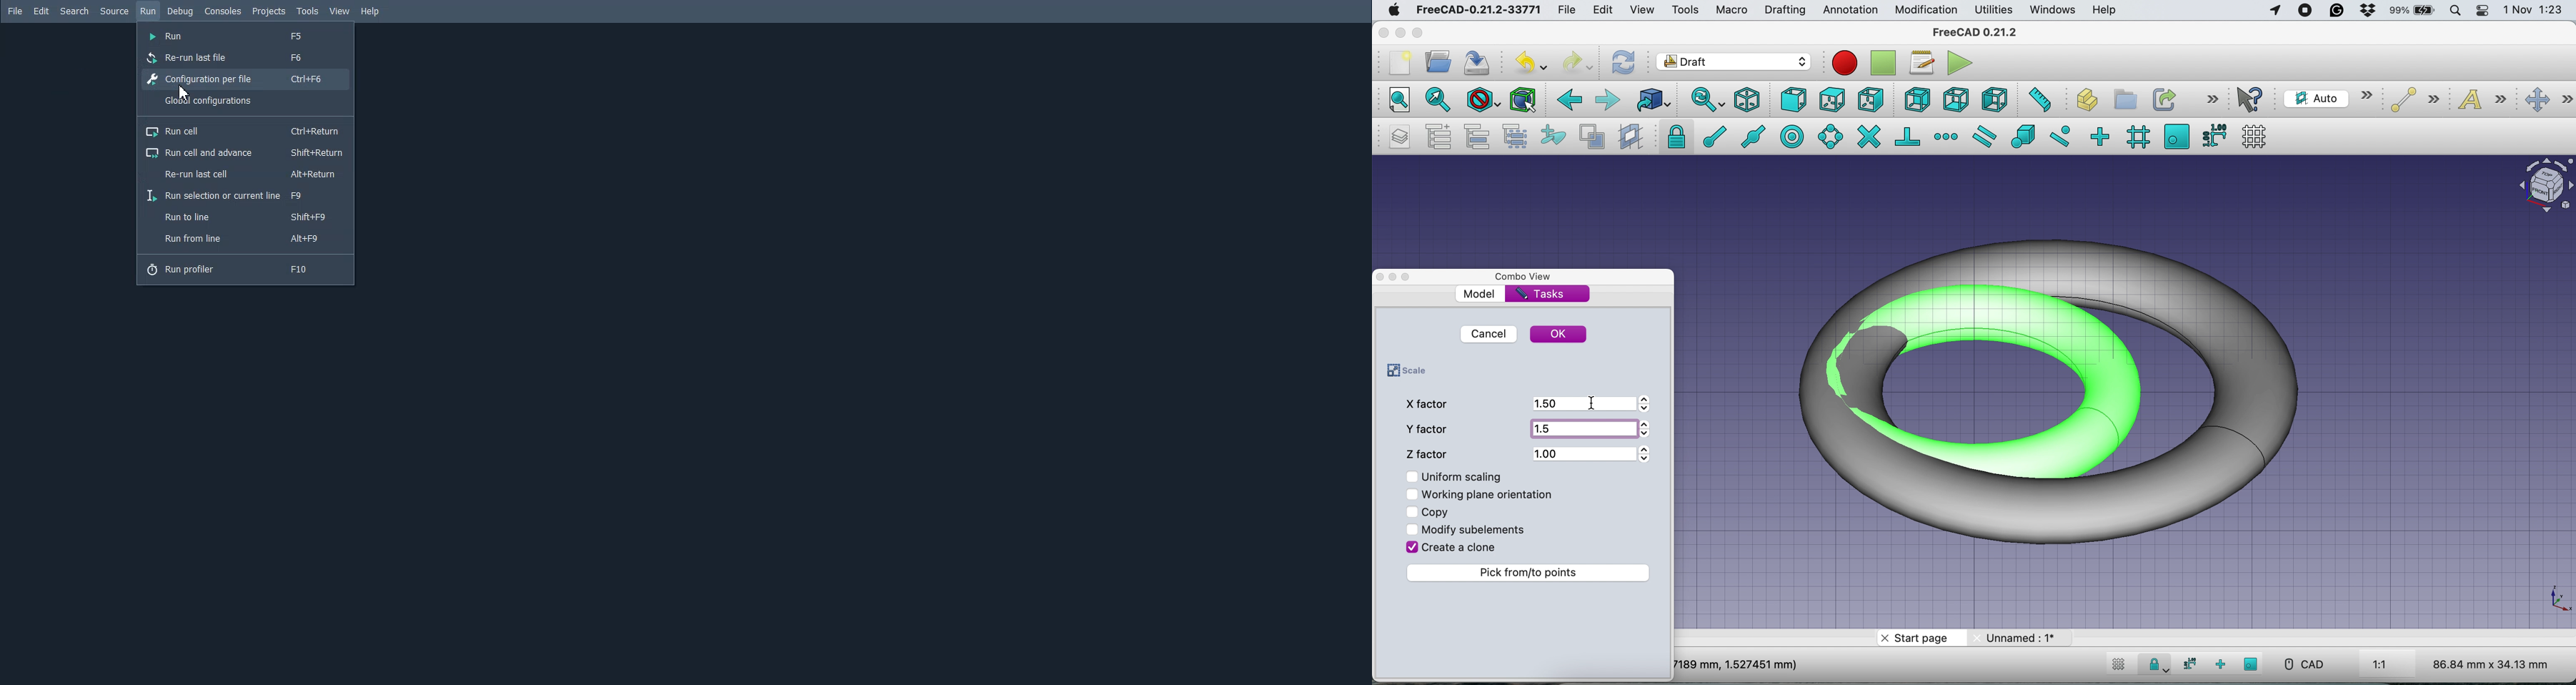  Describe the element at coordinates (1594, 402) in the screenshot. I see `cursor` at that location.